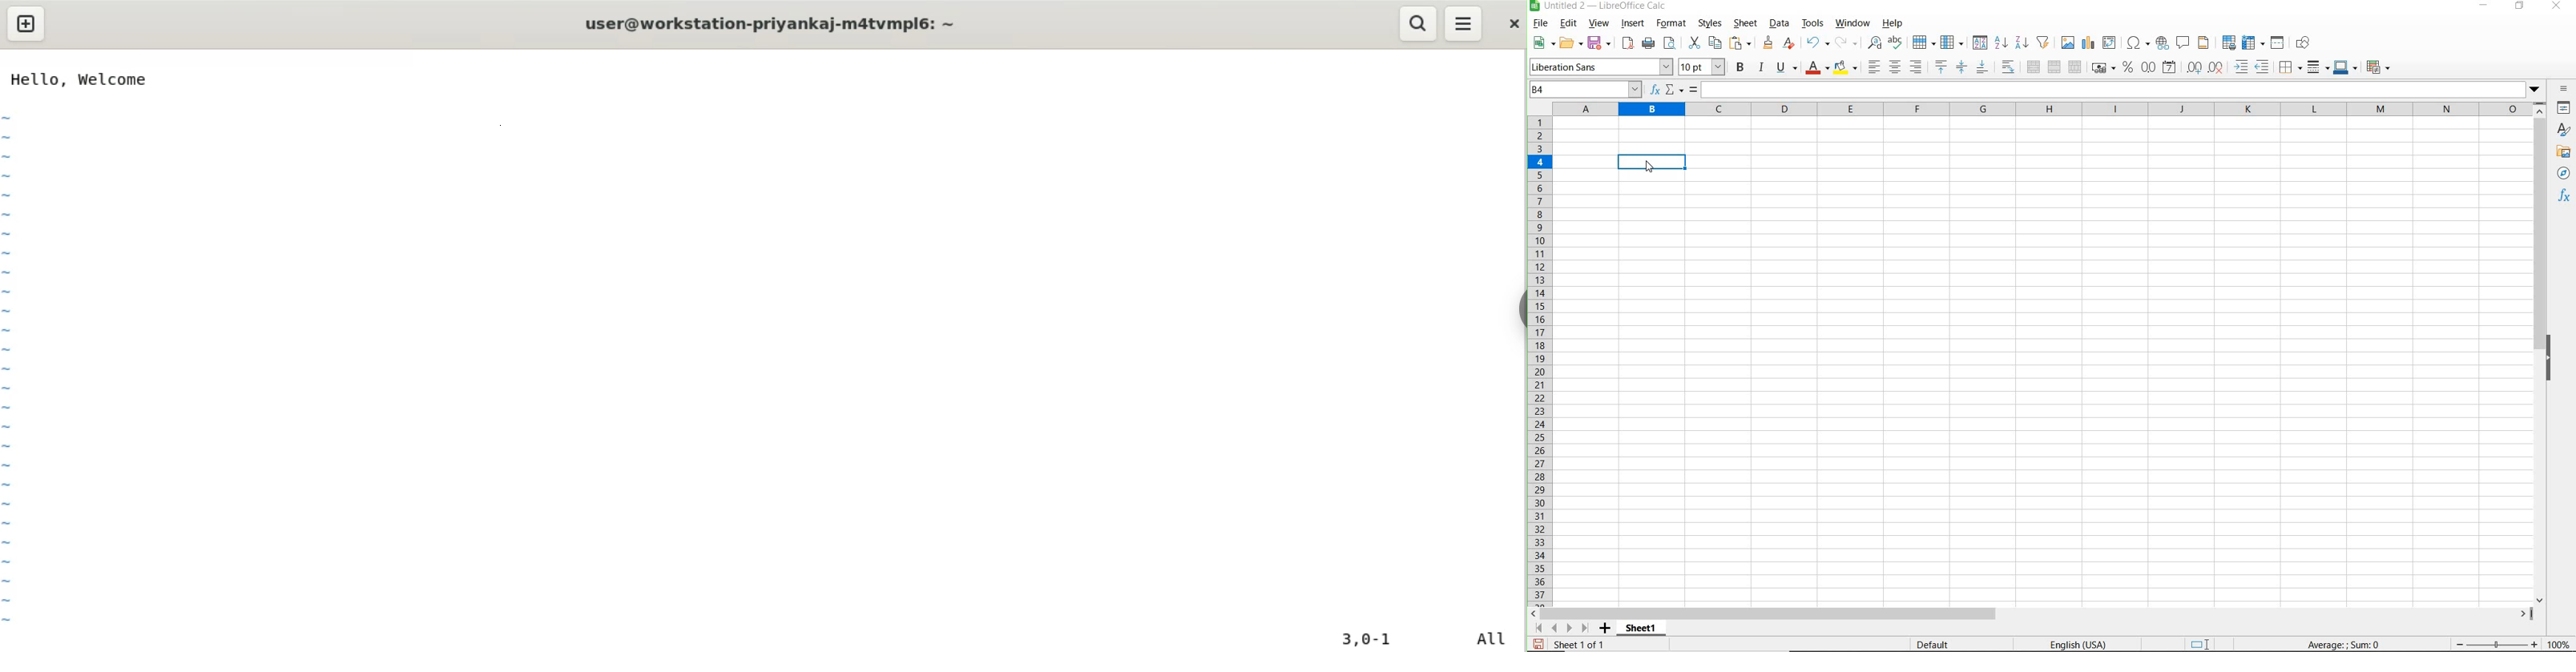 The height and width of the screenshot is (672, 2576). What do you see at coordinates (1695, 42) in the screenshot?
I see `cut` at bounding box center [1695, 42].